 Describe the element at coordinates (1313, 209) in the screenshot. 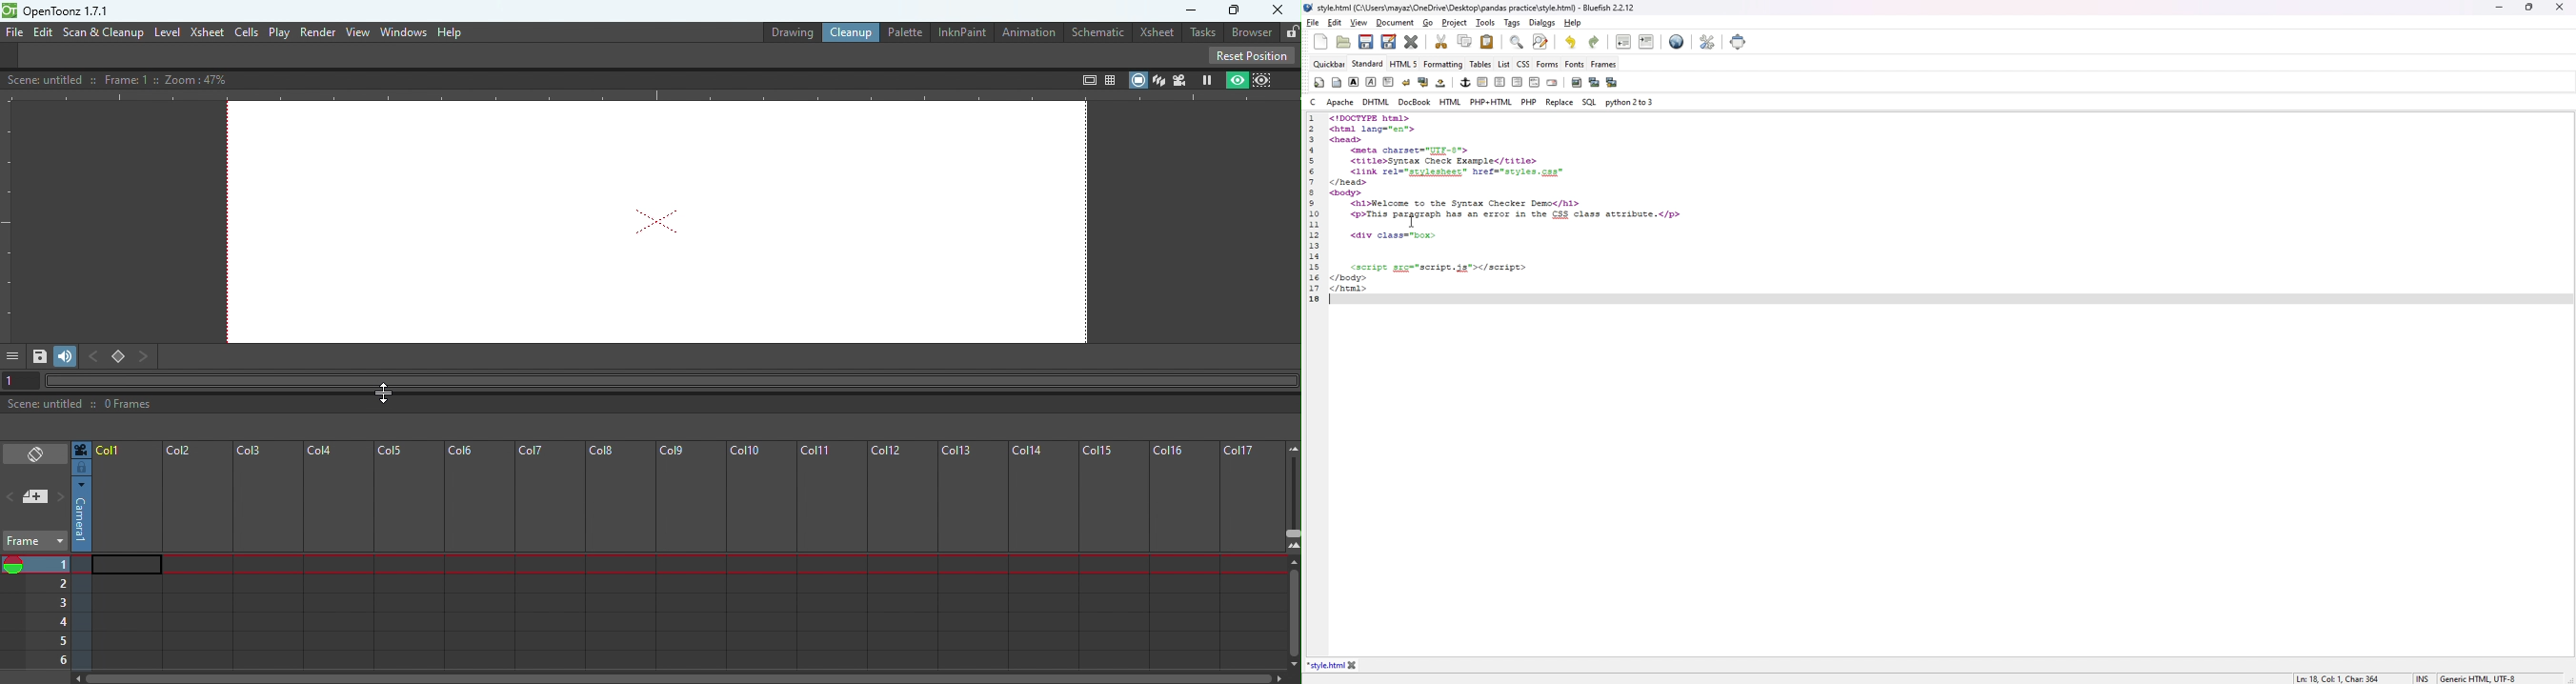

I see `line number` at that location.